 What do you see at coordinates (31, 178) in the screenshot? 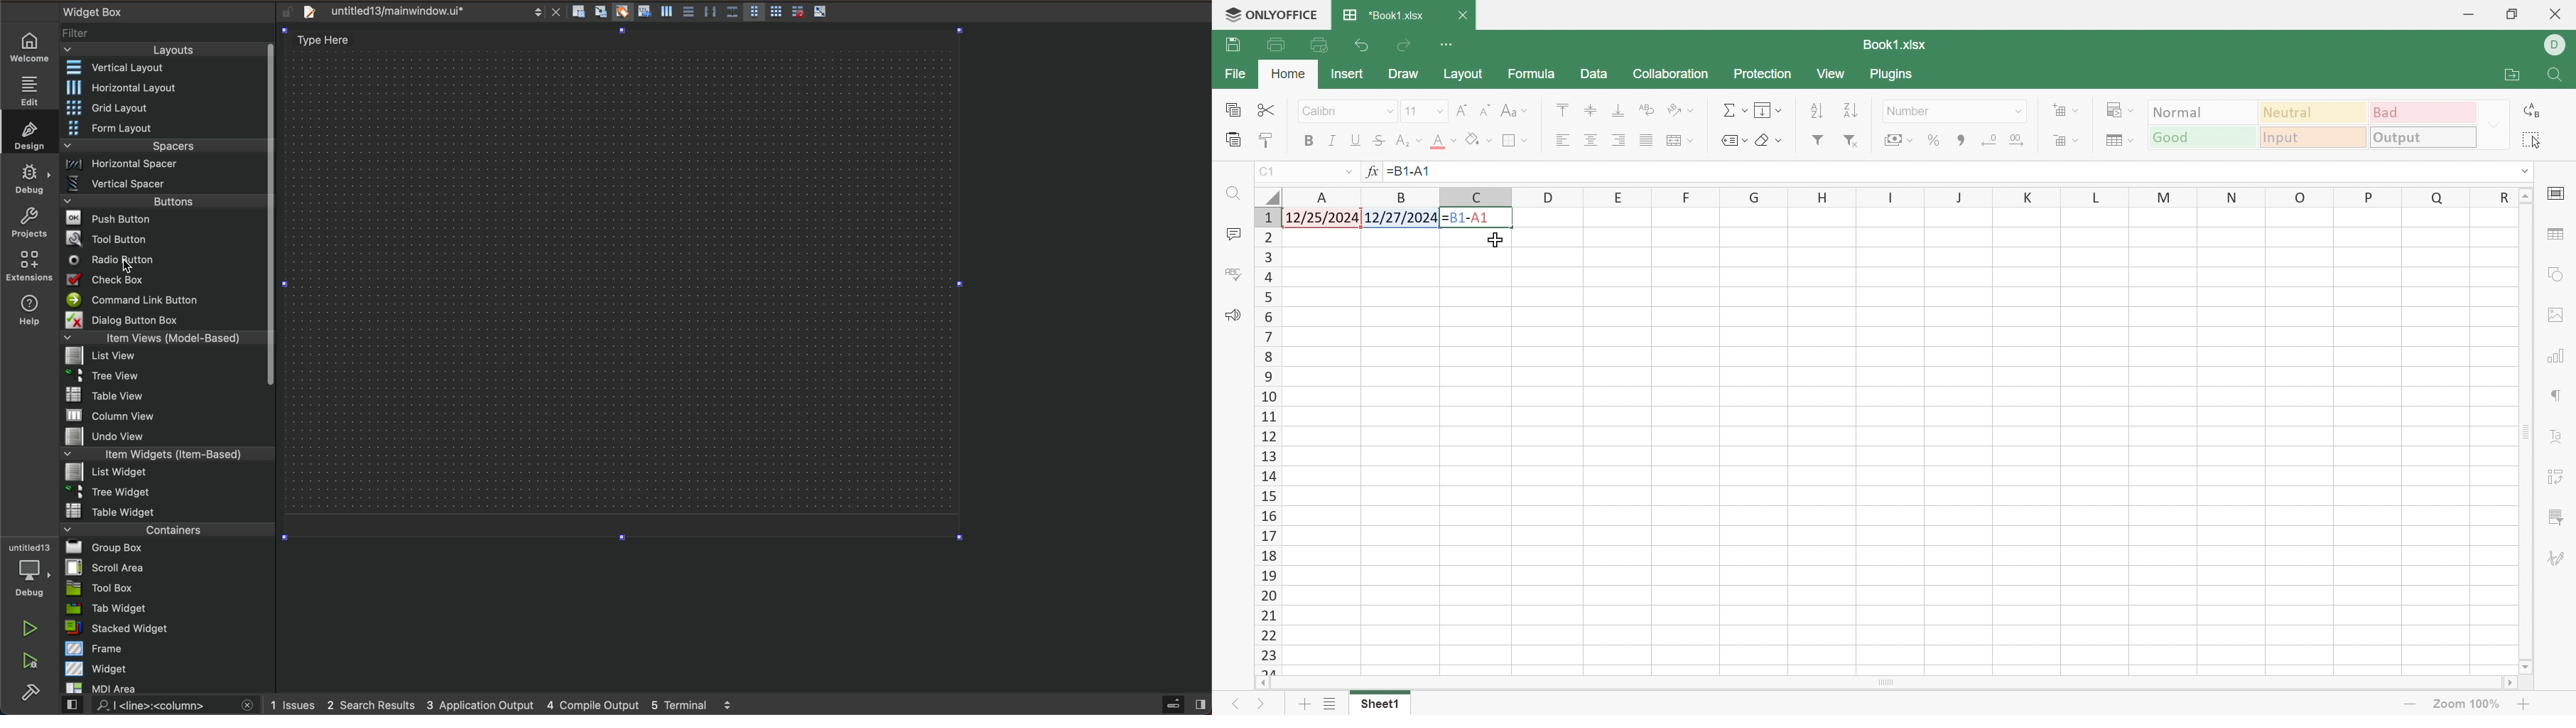
I see `debug` at bounding box center [31, 178].